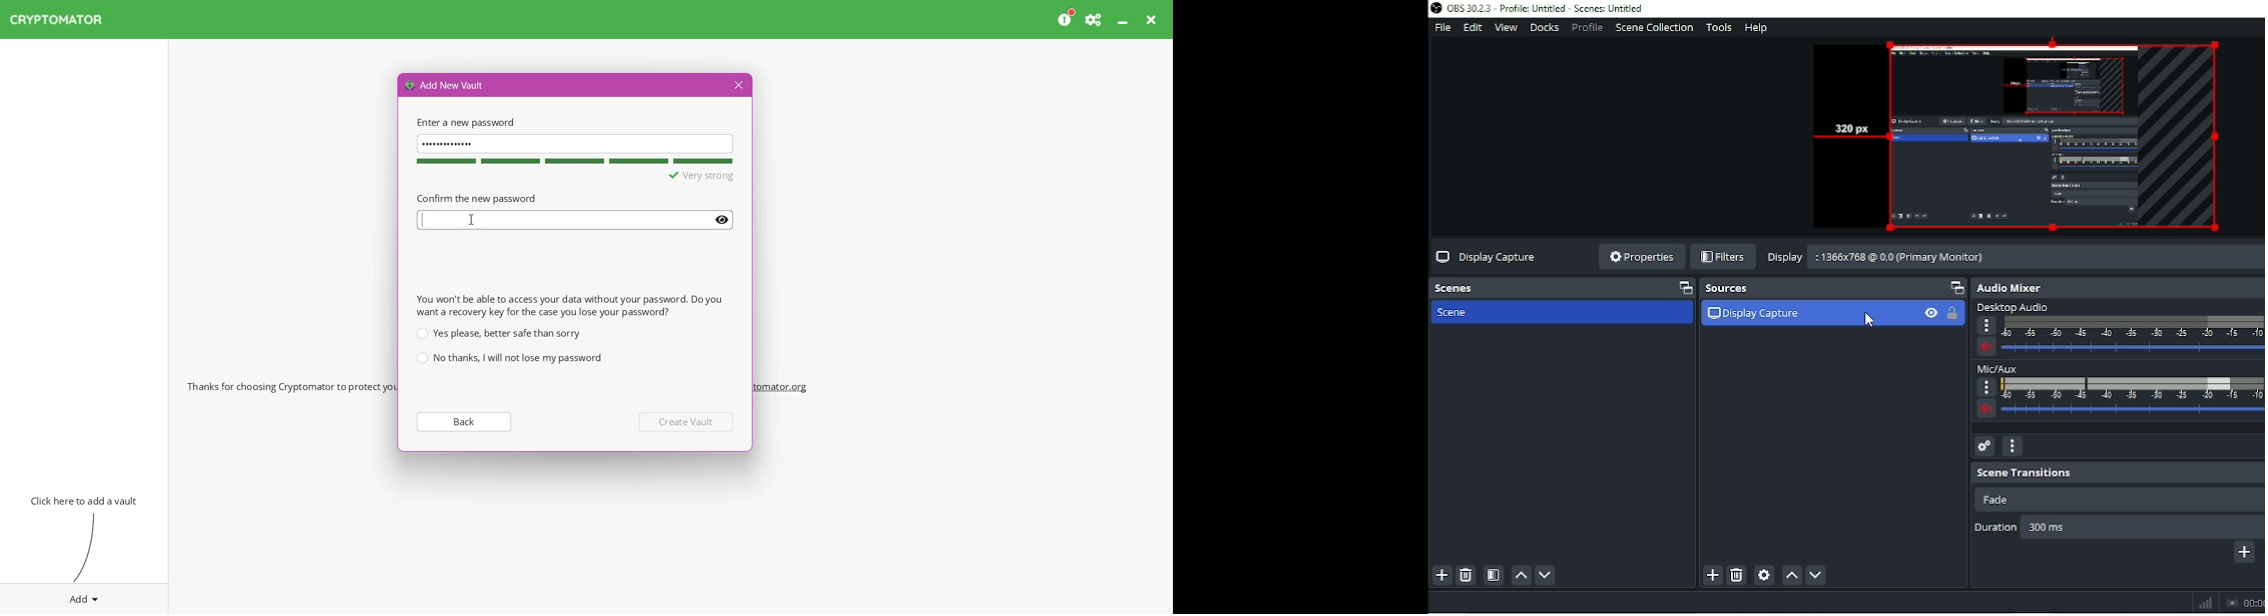  What do you see at coordinates (2117, 391) in the screenshot?
I see `Mic/Aux` at bounding box center [2117, 391].